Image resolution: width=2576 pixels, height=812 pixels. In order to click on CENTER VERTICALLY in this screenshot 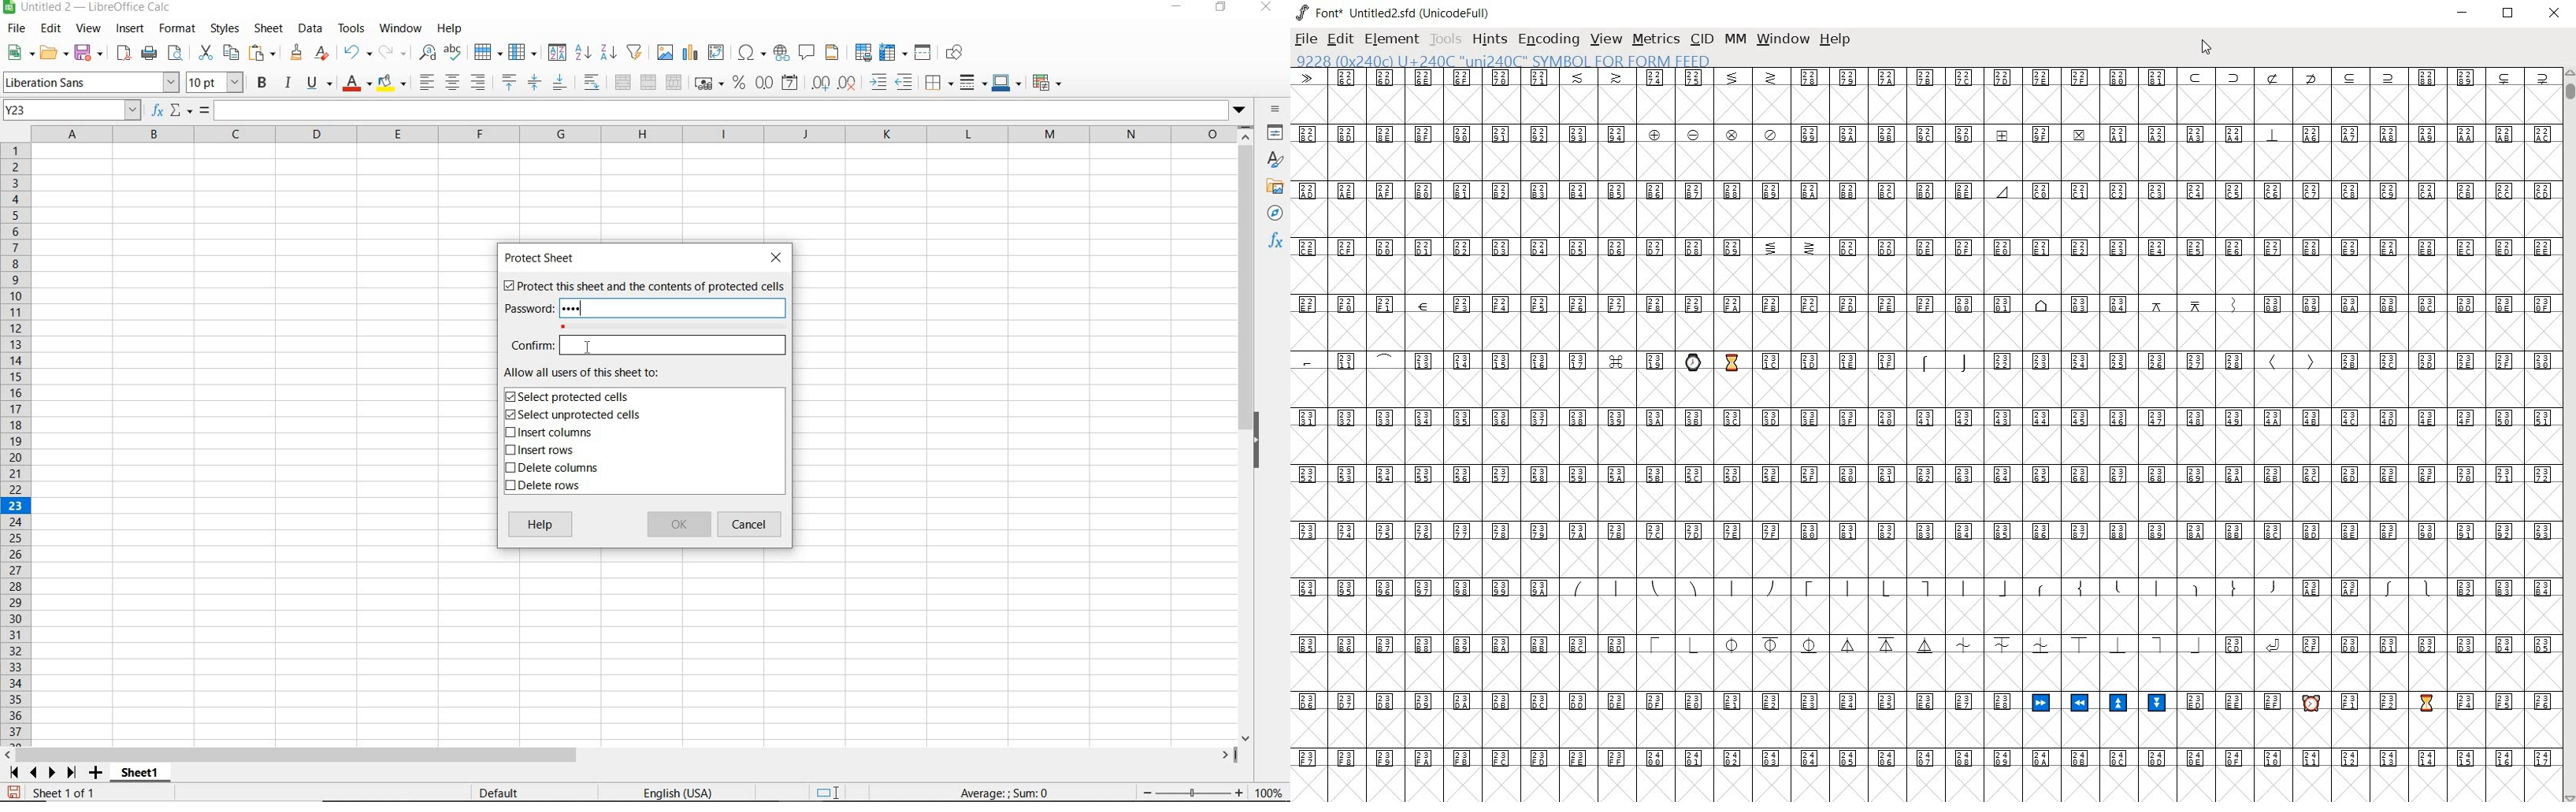, I will do `click(535, 85)`.